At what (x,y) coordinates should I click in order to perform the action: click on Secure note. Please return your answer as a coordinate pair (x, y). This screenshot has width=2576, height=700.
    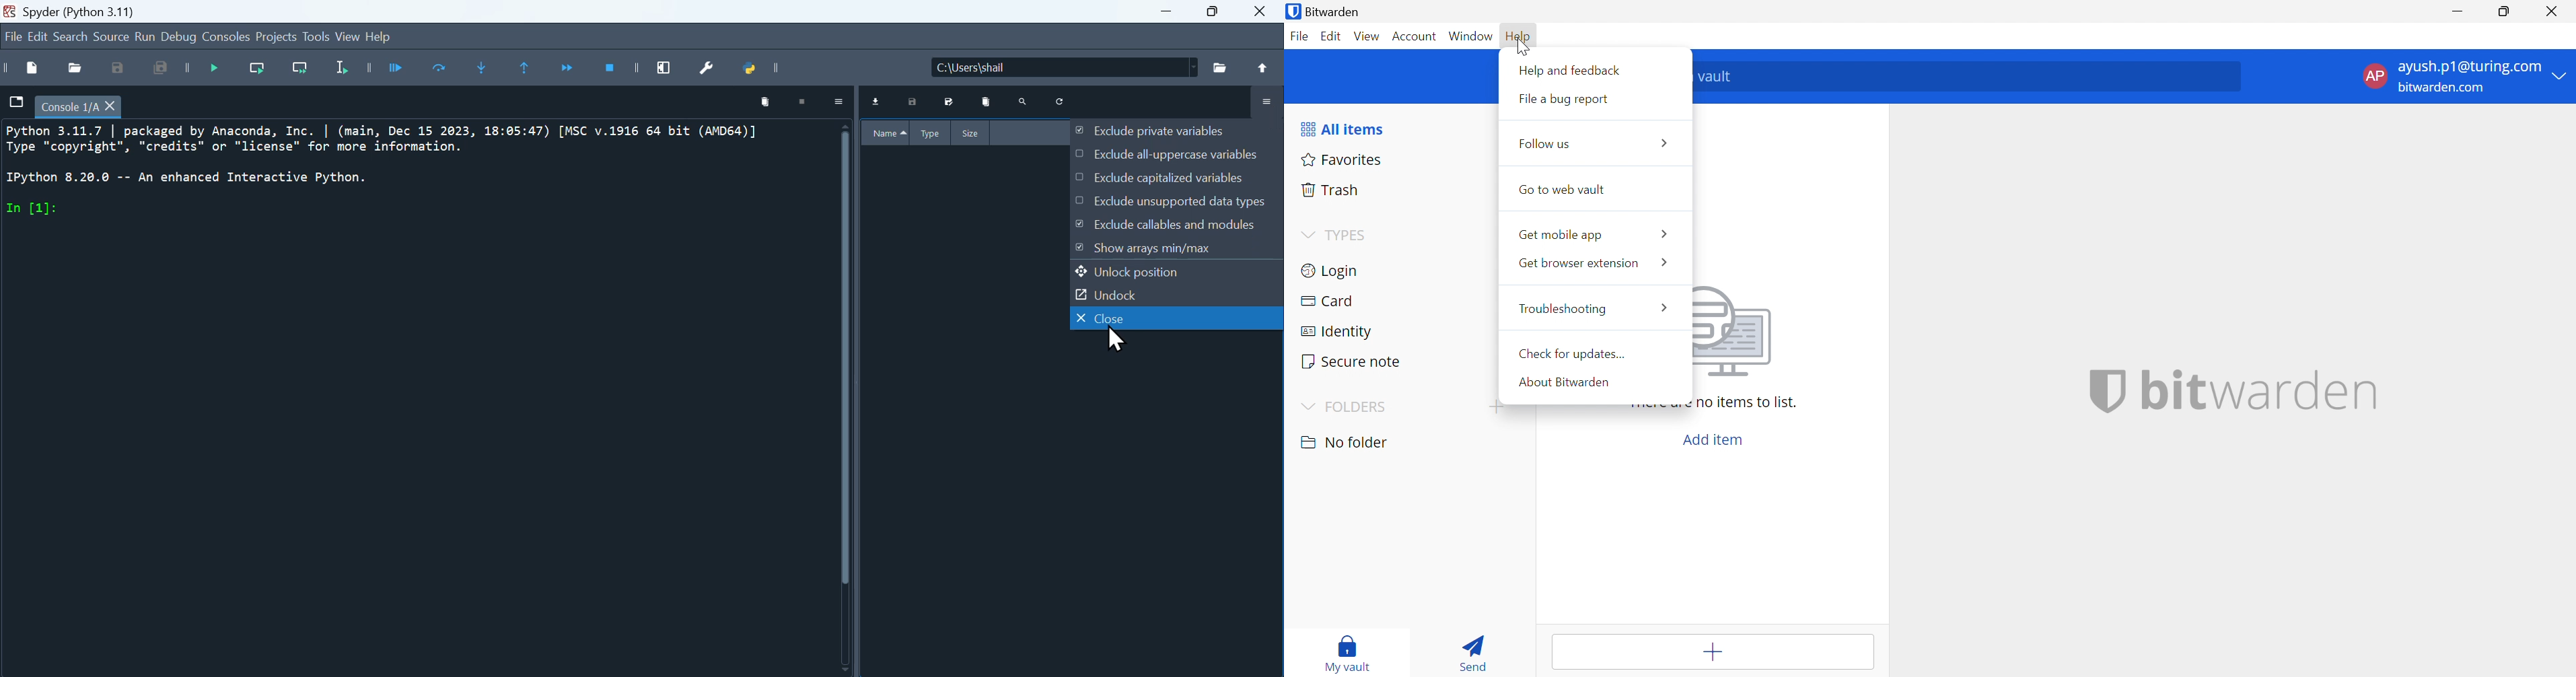
    Looking at the image, I should click on (1392, 362).